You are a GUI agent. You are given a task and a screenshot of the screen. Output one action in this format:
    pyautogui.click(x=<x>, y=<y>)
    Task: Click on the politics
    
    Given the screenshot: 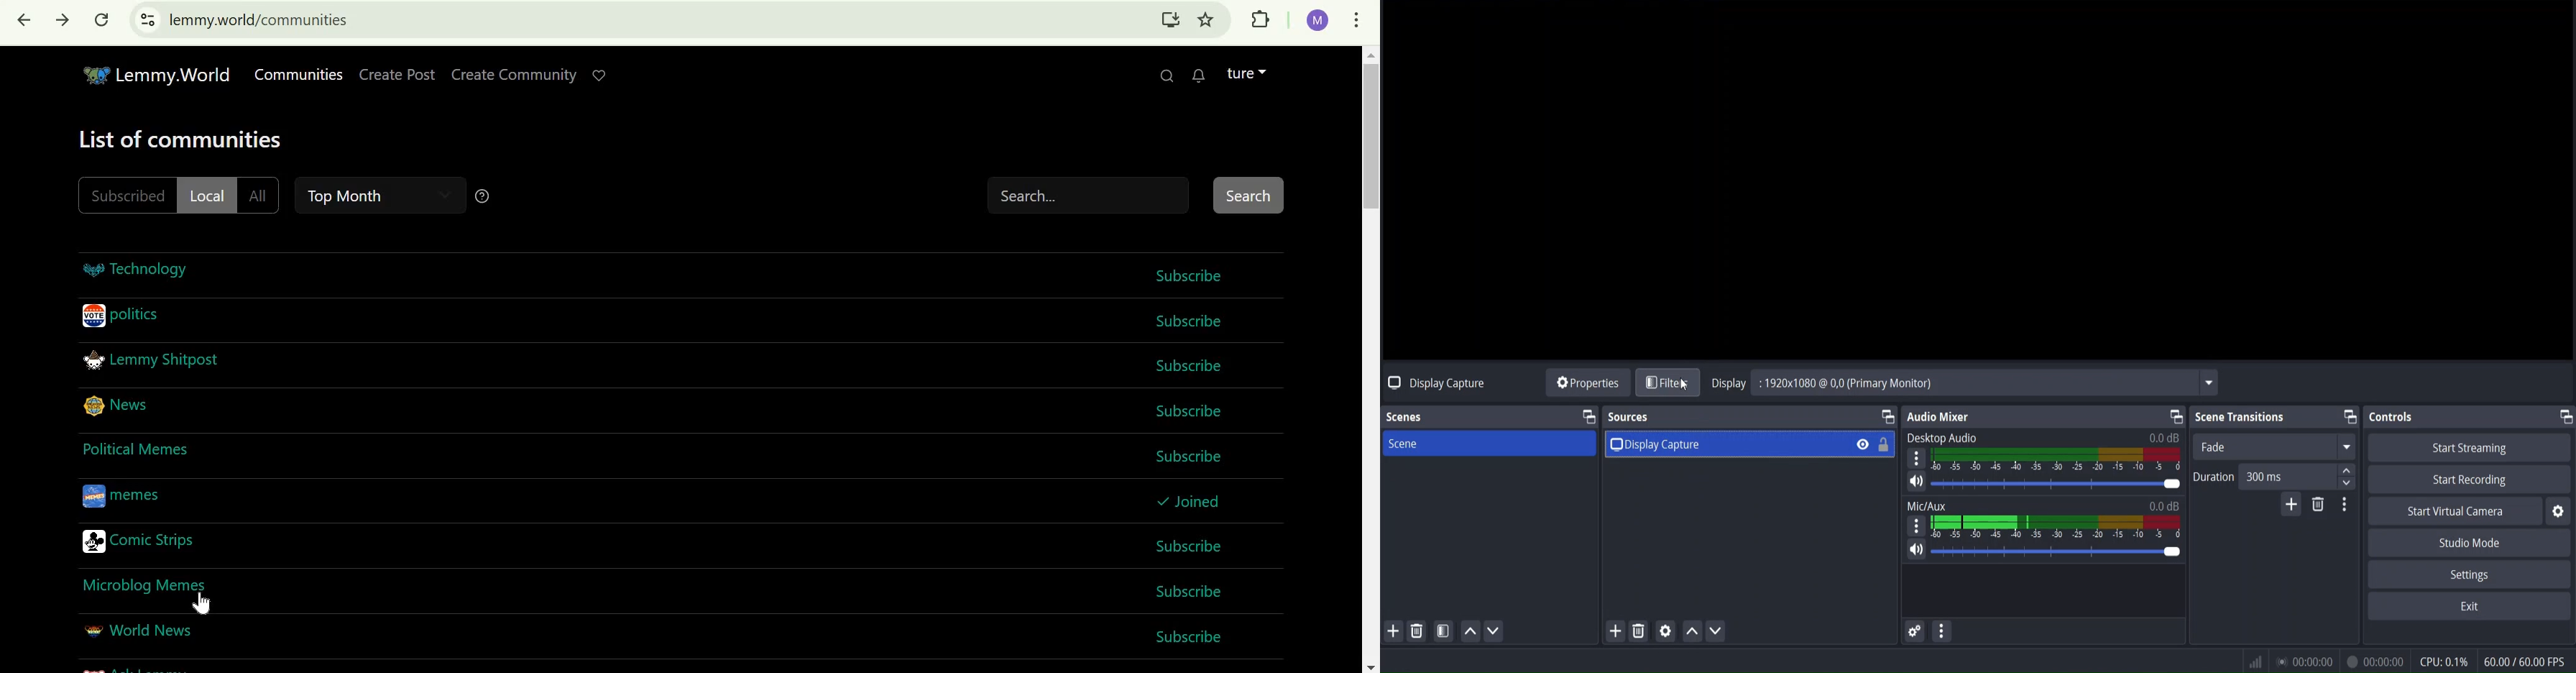 What is the action you would take?
    pyautogui.click(x=122, y=316)
    